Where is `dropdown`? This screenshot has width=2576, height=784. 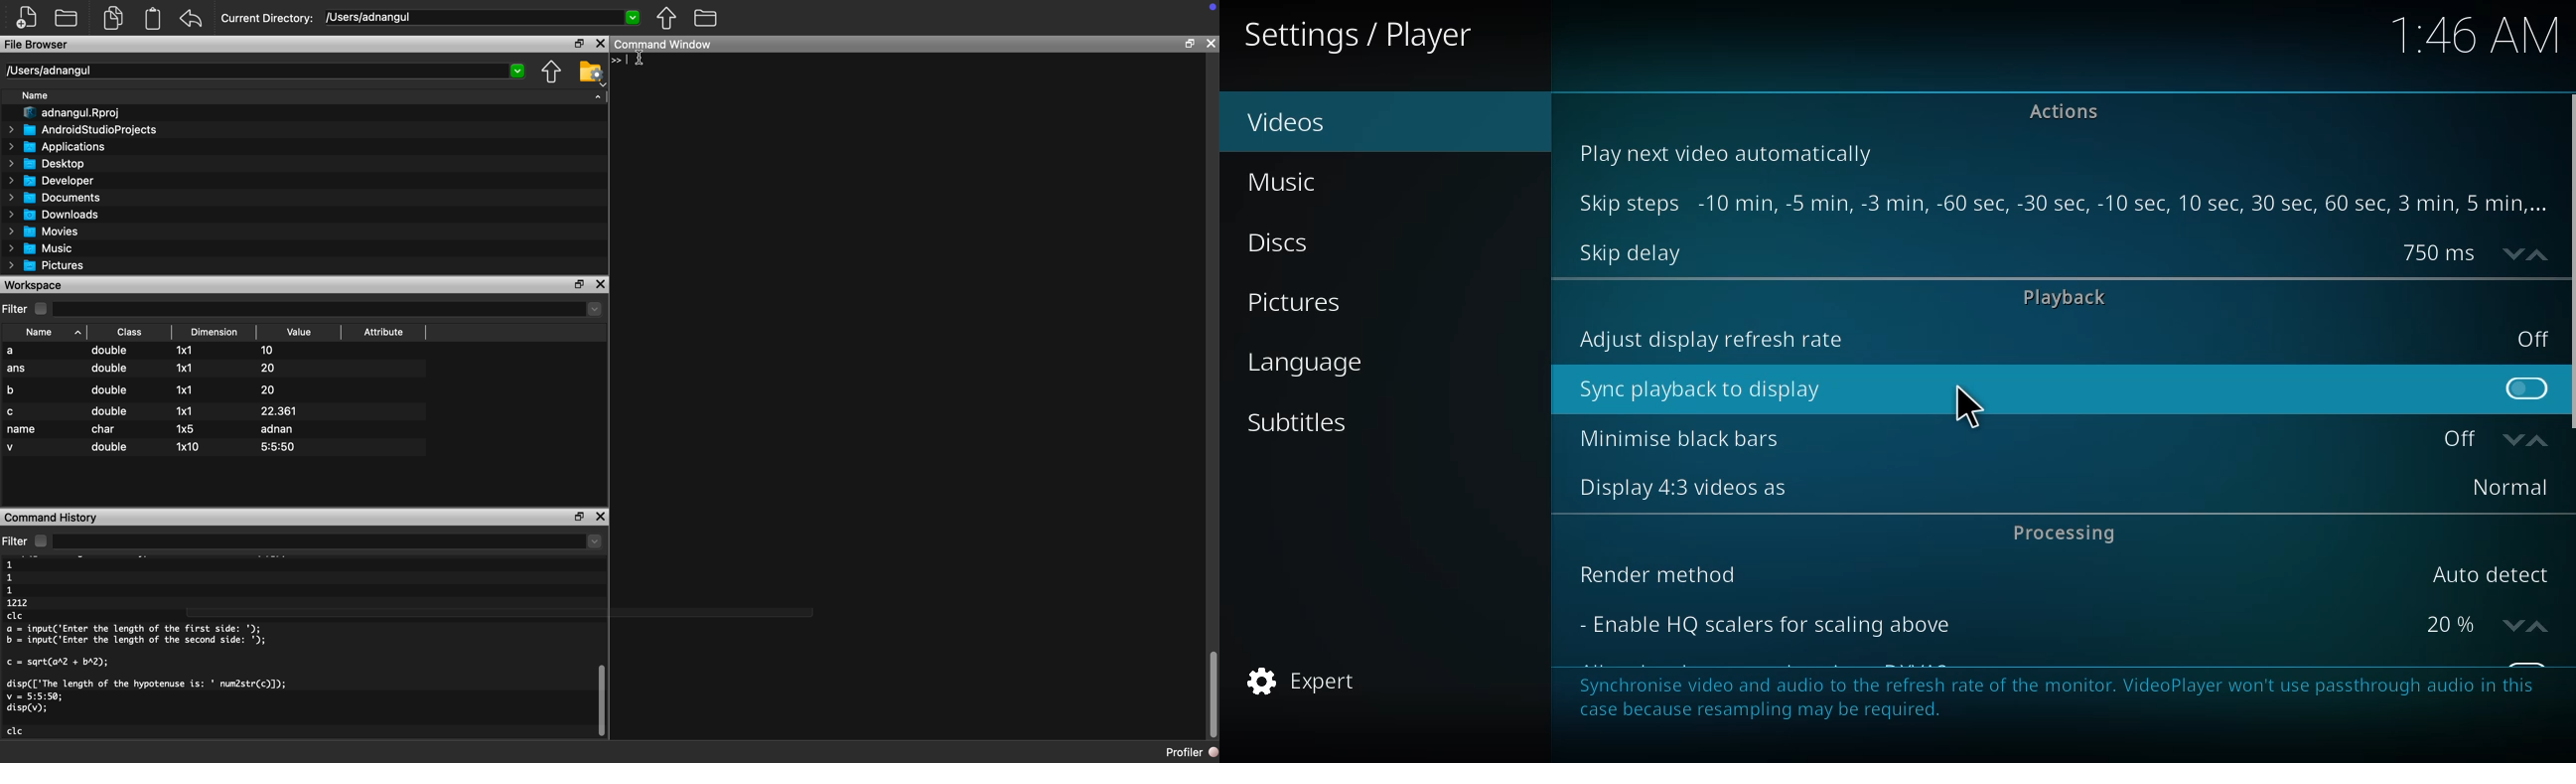
dropdown is located at coordinates (590, 310).